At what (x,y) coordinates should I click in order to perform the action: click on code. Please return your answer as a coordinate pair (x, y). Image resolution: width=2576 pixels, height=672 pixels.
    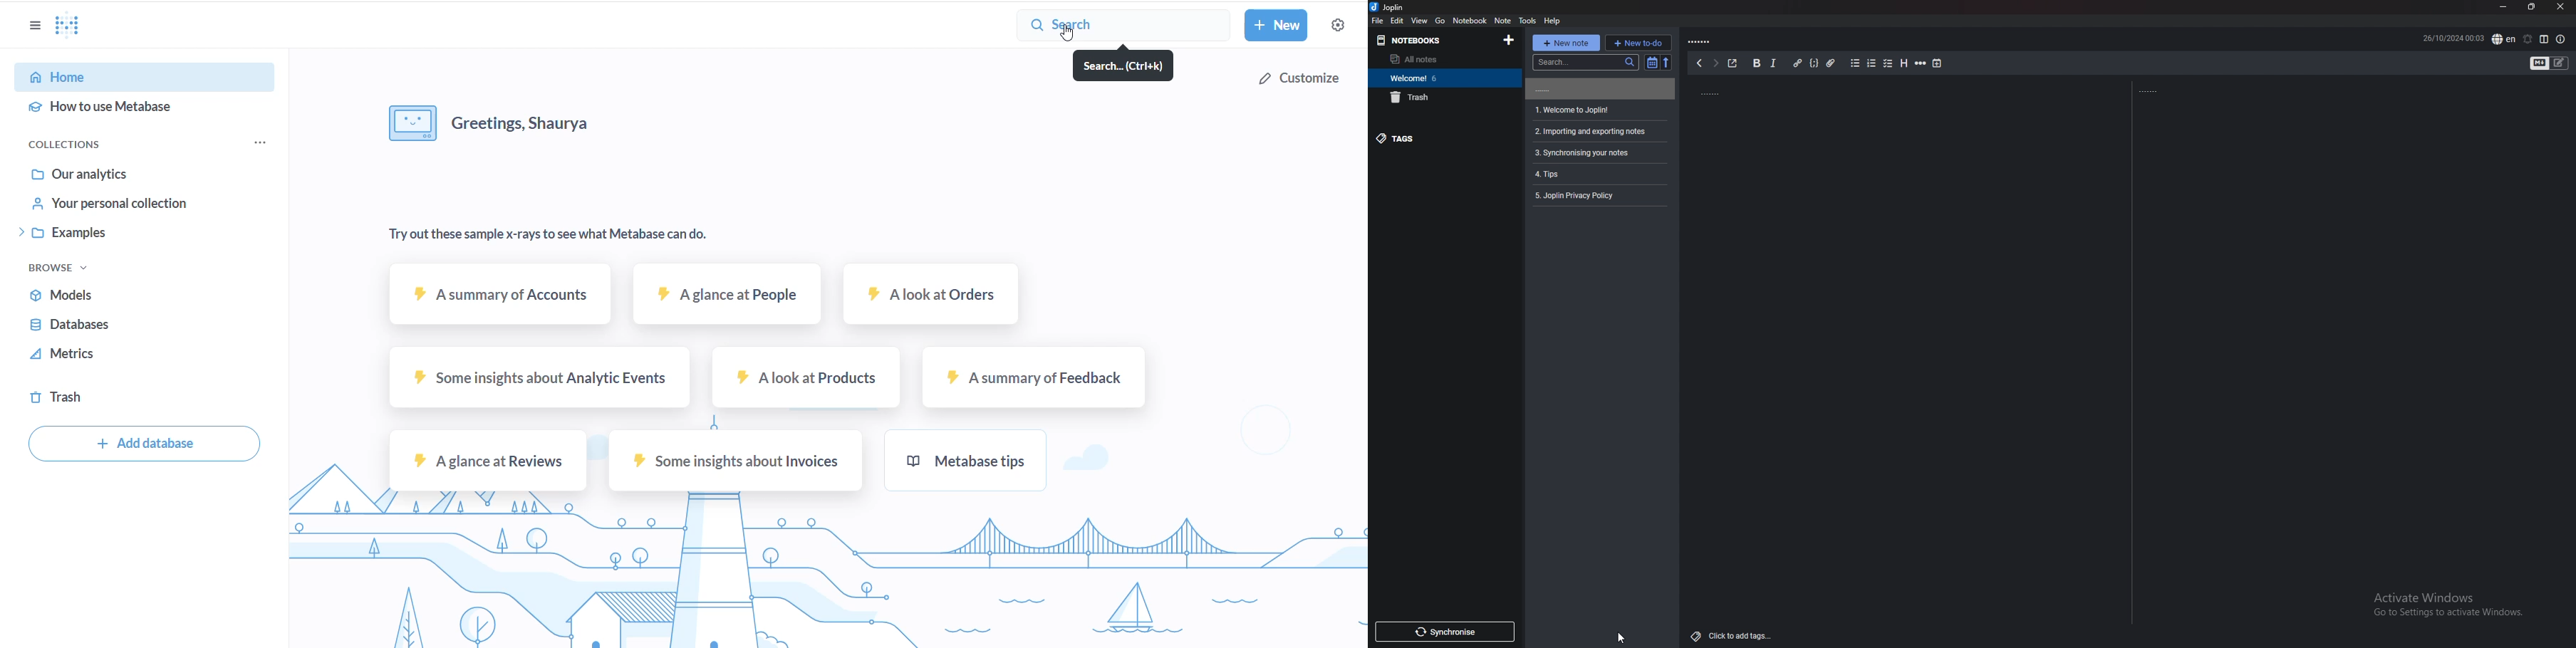
    Looking at the image, I should click on (1815, 63).